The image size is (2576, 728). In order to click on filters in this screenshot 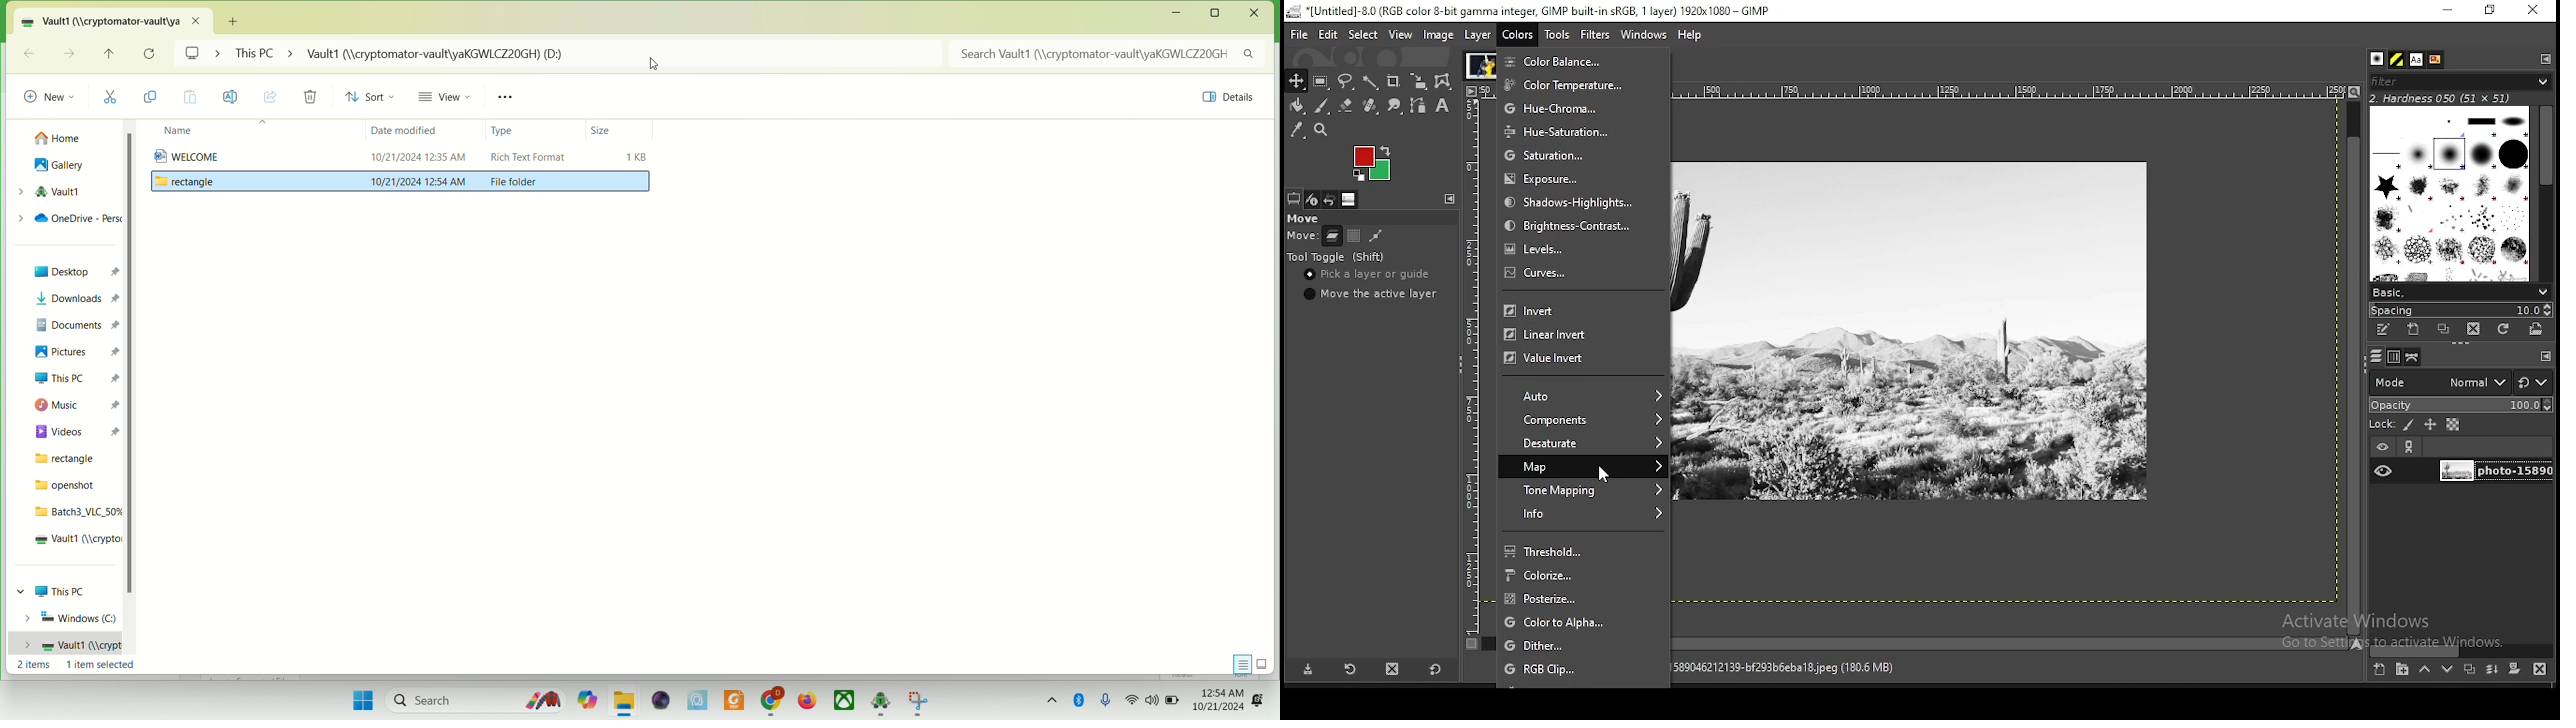, I will do `click(1596, 37)`.